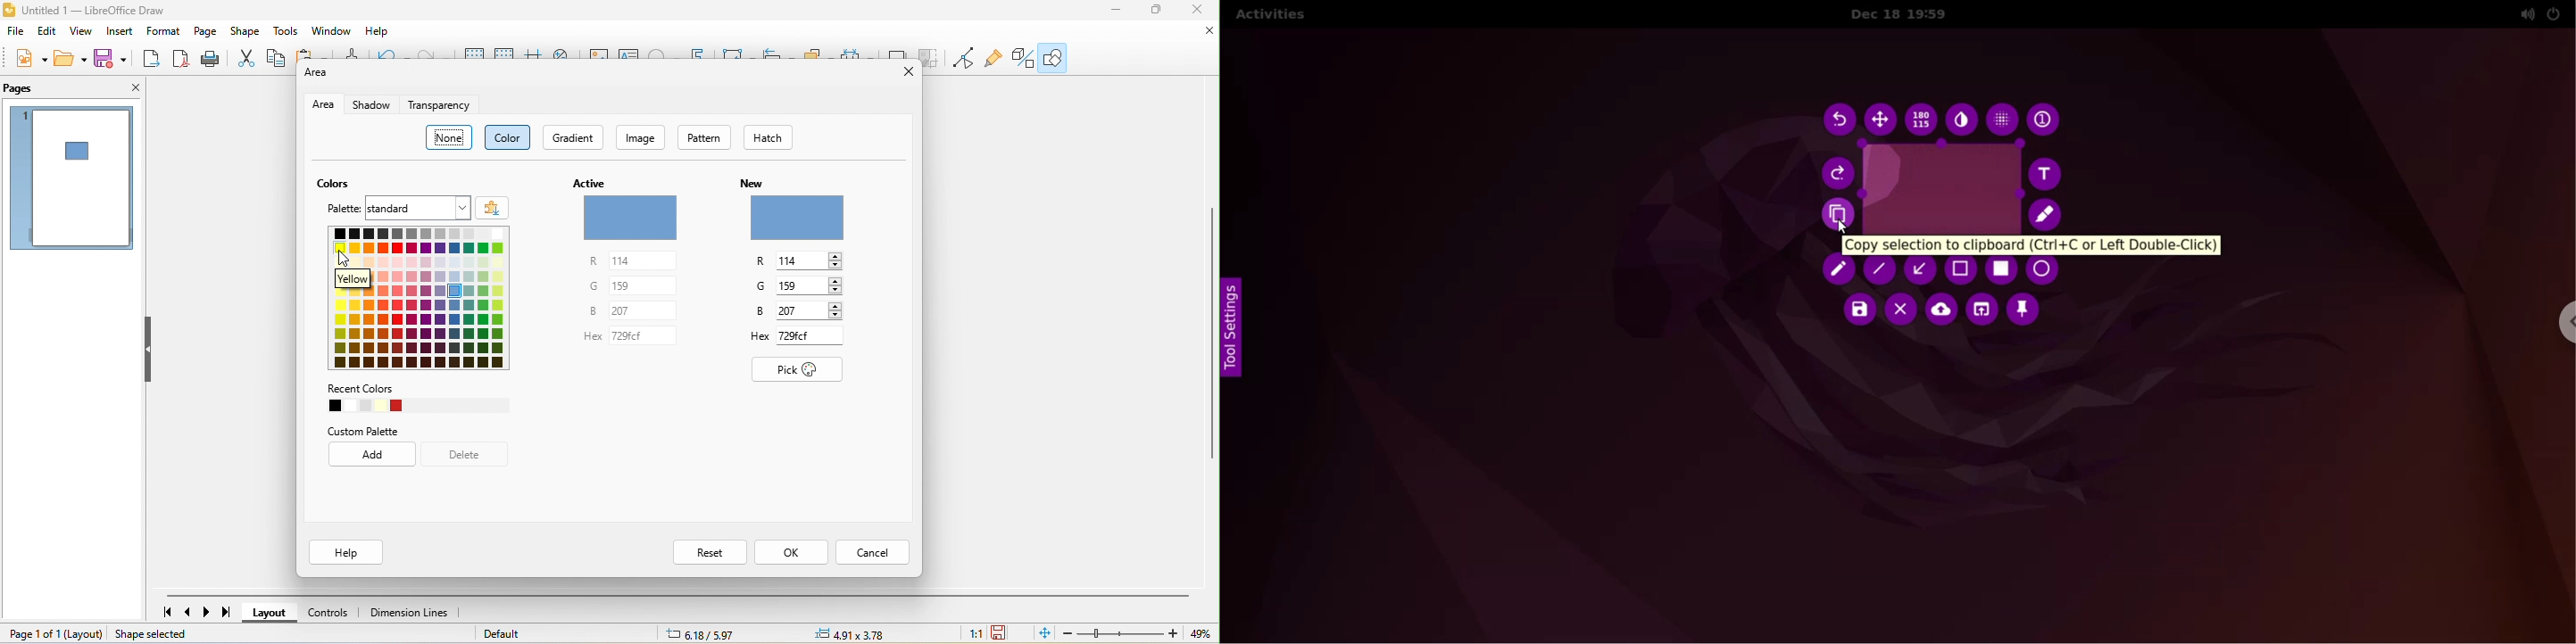 This screenshot has height=644, width=2576. Describe the element at coordinates (210, 612) in the screenshot. I see `next page` at that location.